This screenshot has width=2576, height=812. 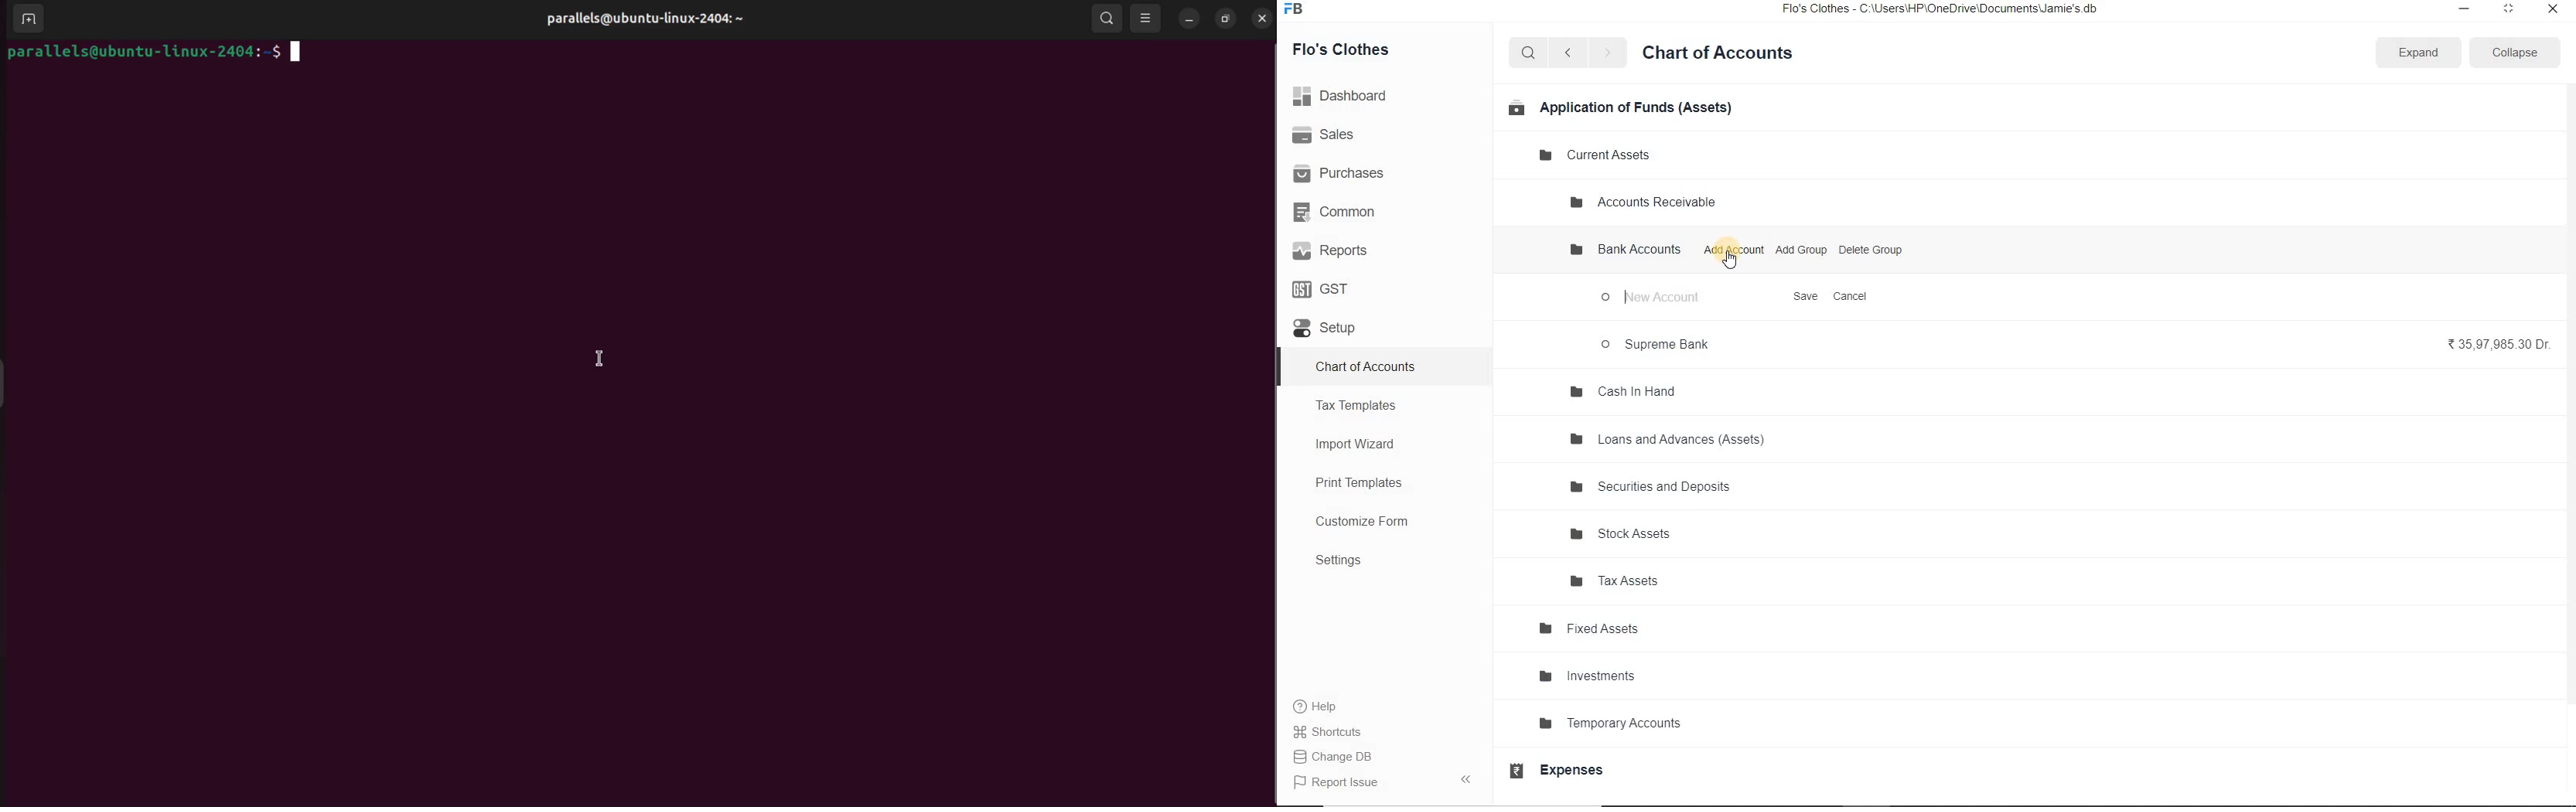 I want to click on Add Account, so click(x=1735, y=250).